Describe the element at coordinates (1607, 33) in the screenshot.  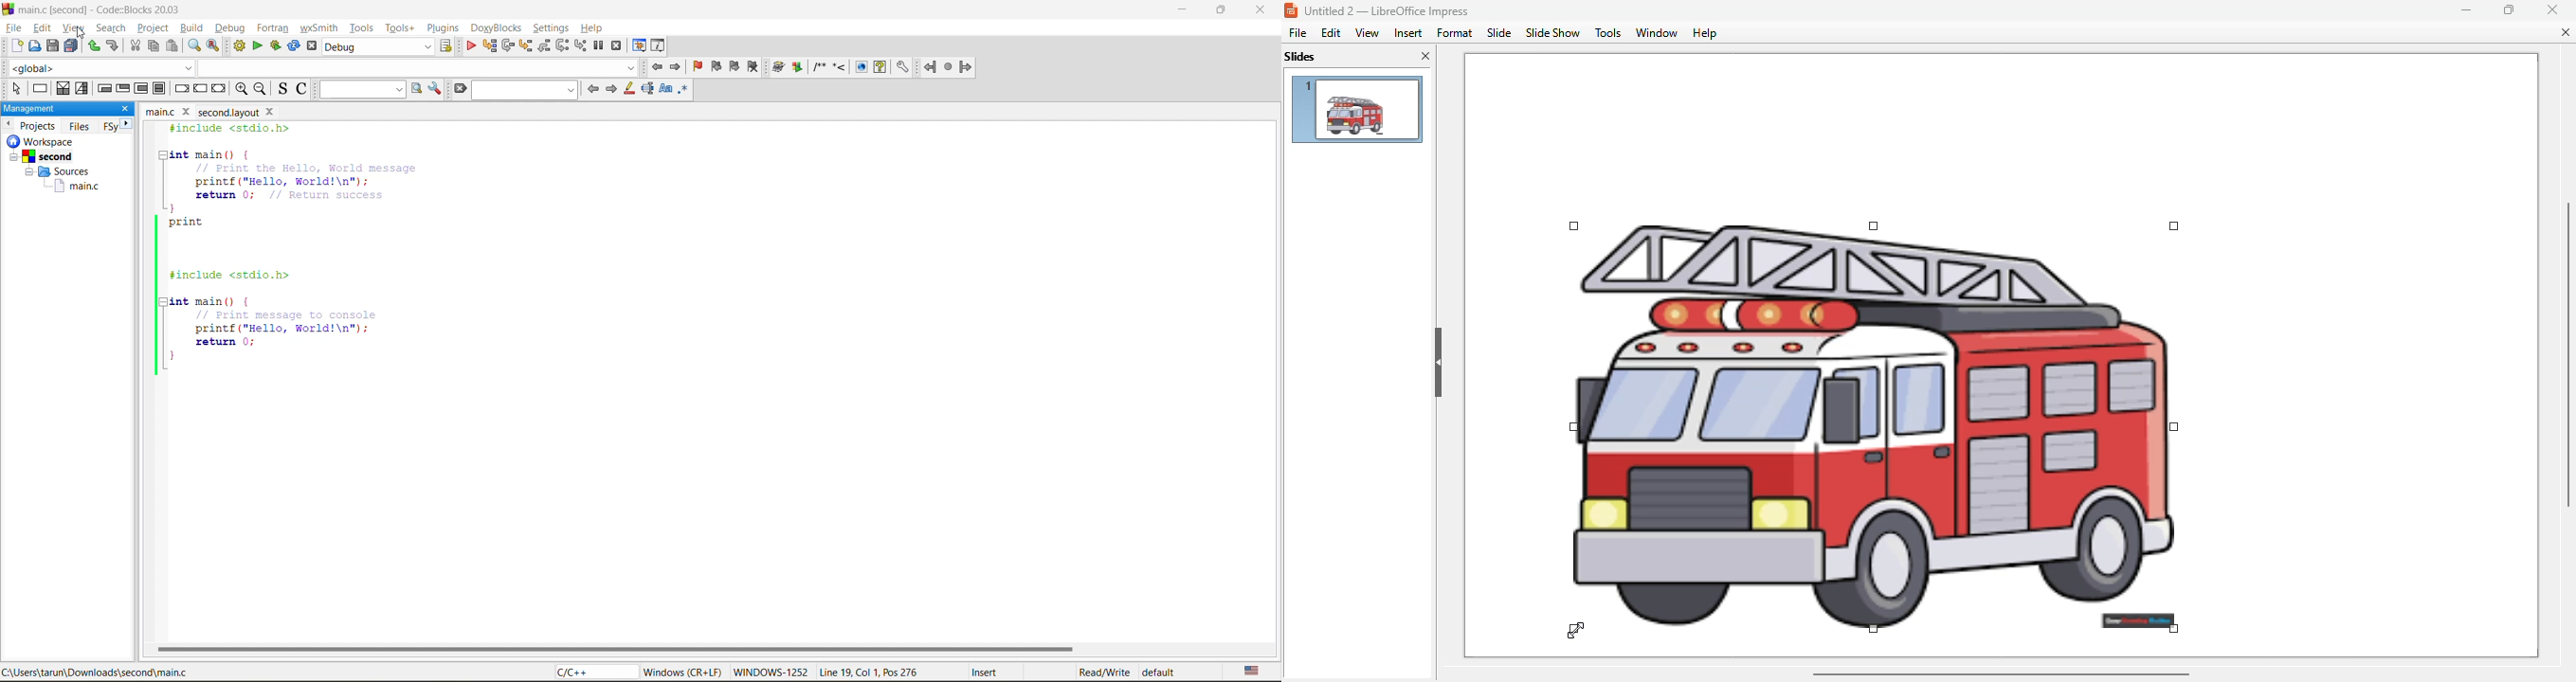
I see `tools` at that location.